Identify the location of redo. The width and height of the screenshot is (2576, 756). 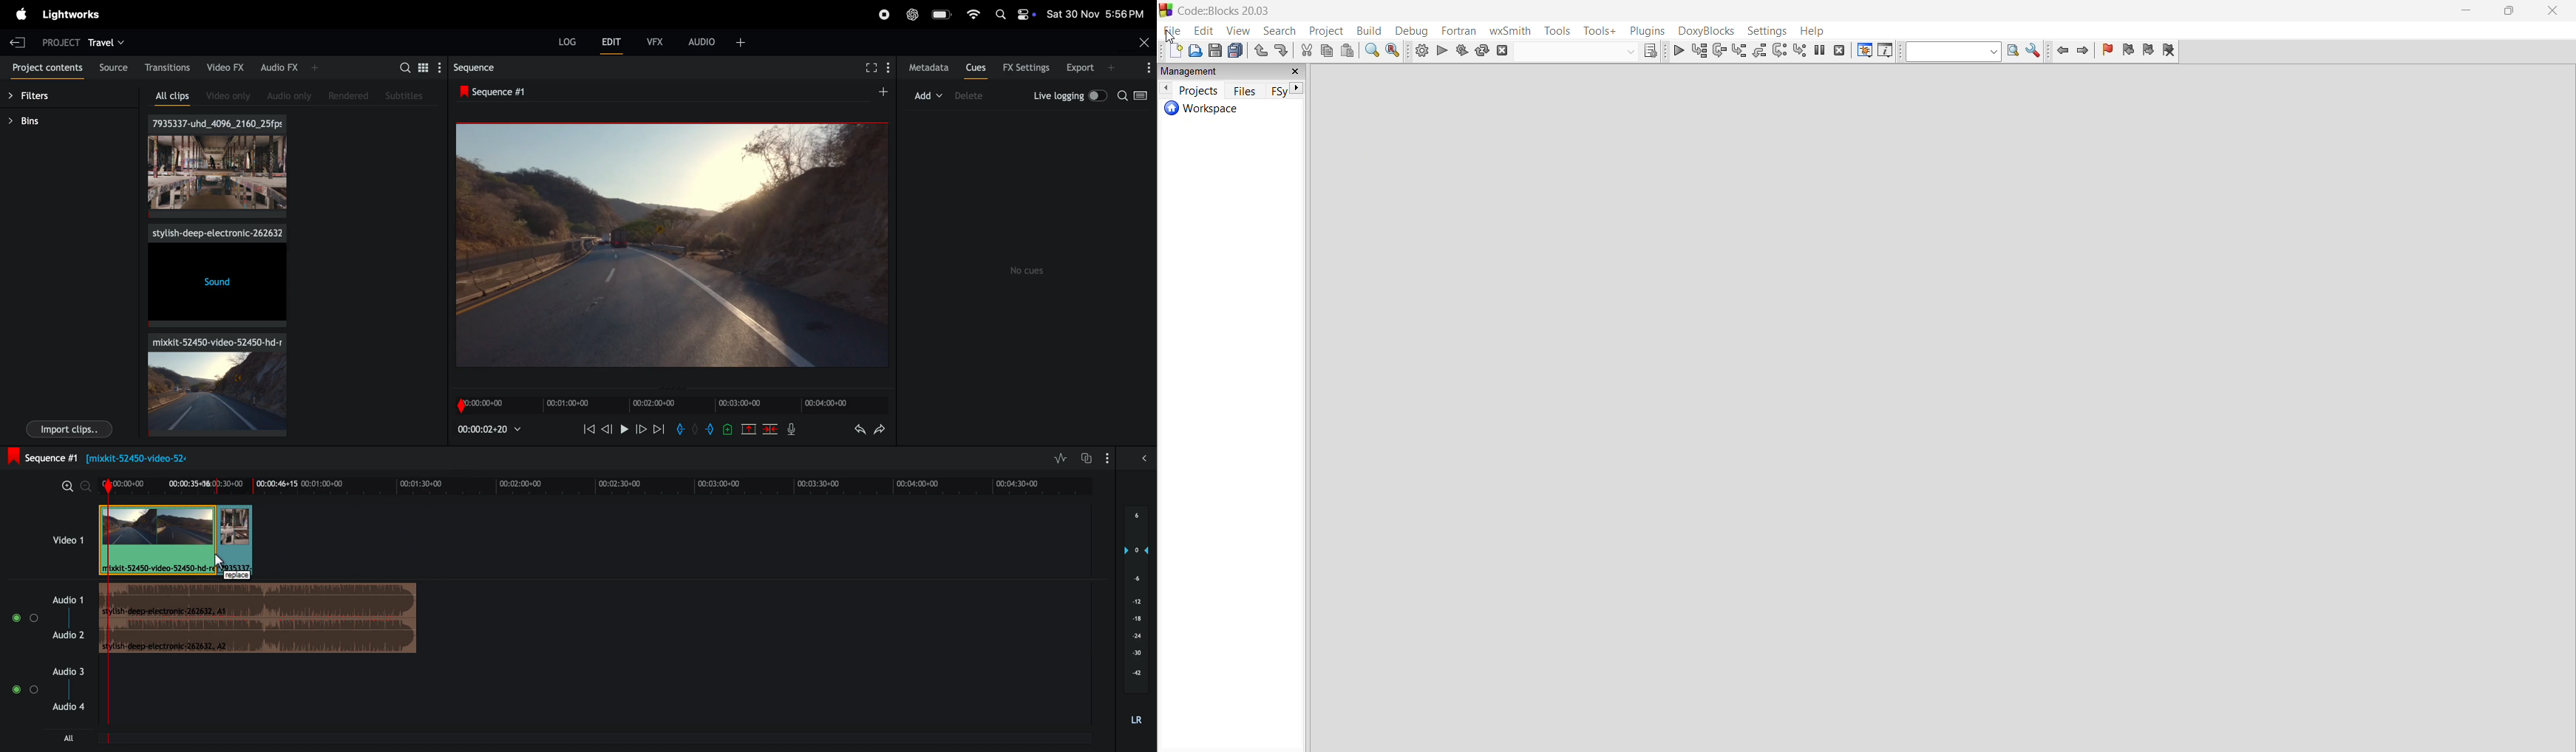
(1283, 51).